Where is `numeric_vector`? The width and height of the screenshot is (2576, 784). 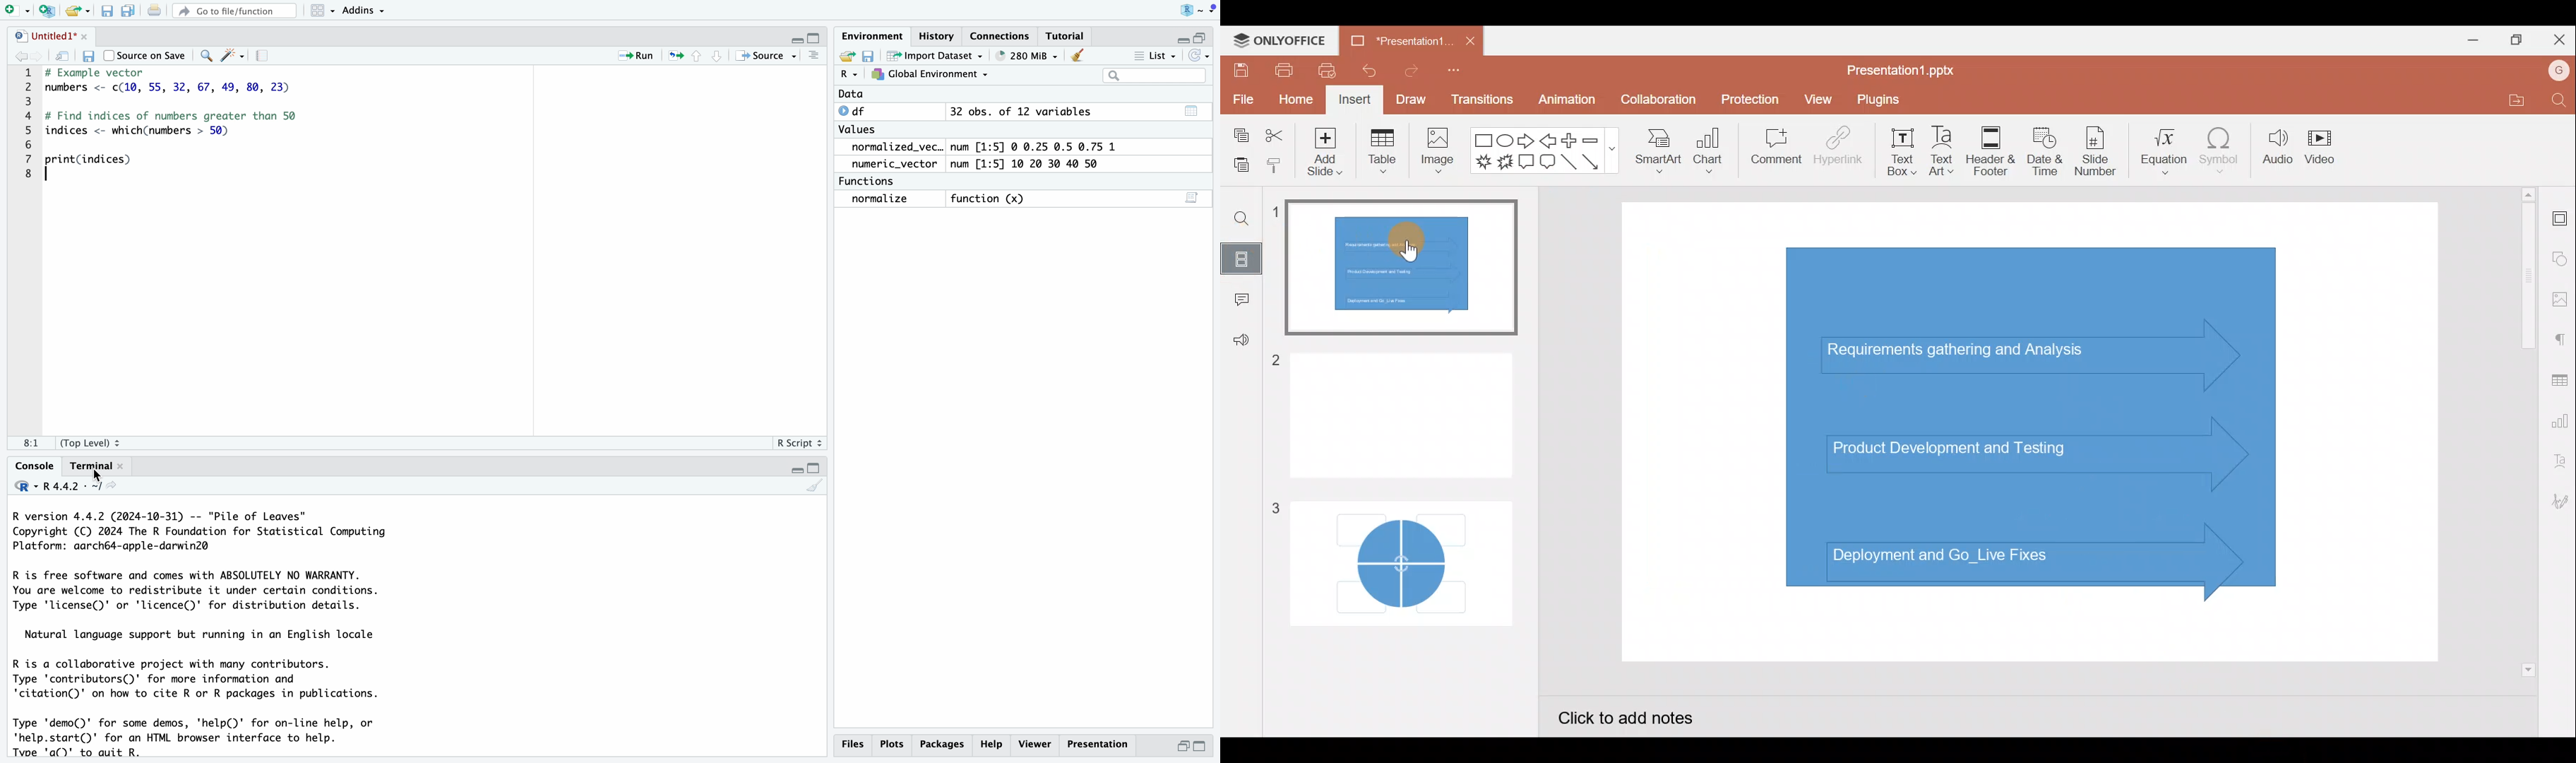
numeric_vector is located at coordinates (898, 164).